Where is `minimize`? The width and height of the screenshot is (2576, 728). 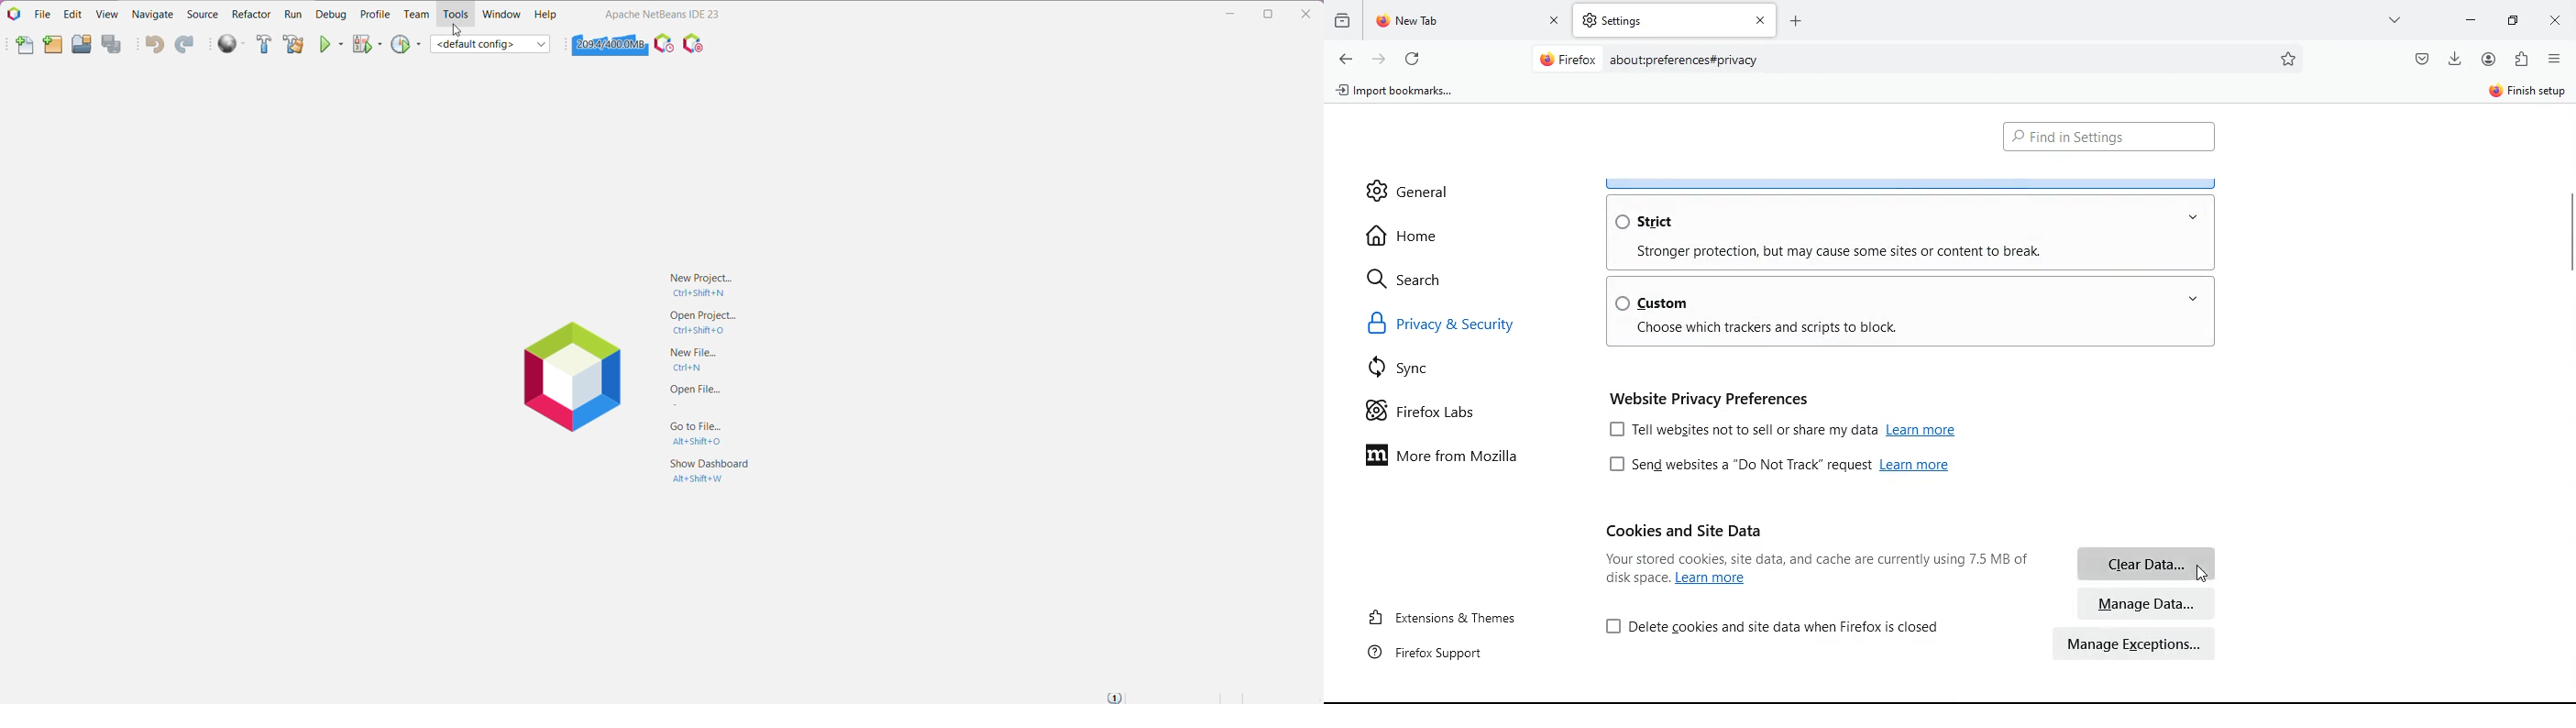 minimize is located at coordinates (2471, 18).